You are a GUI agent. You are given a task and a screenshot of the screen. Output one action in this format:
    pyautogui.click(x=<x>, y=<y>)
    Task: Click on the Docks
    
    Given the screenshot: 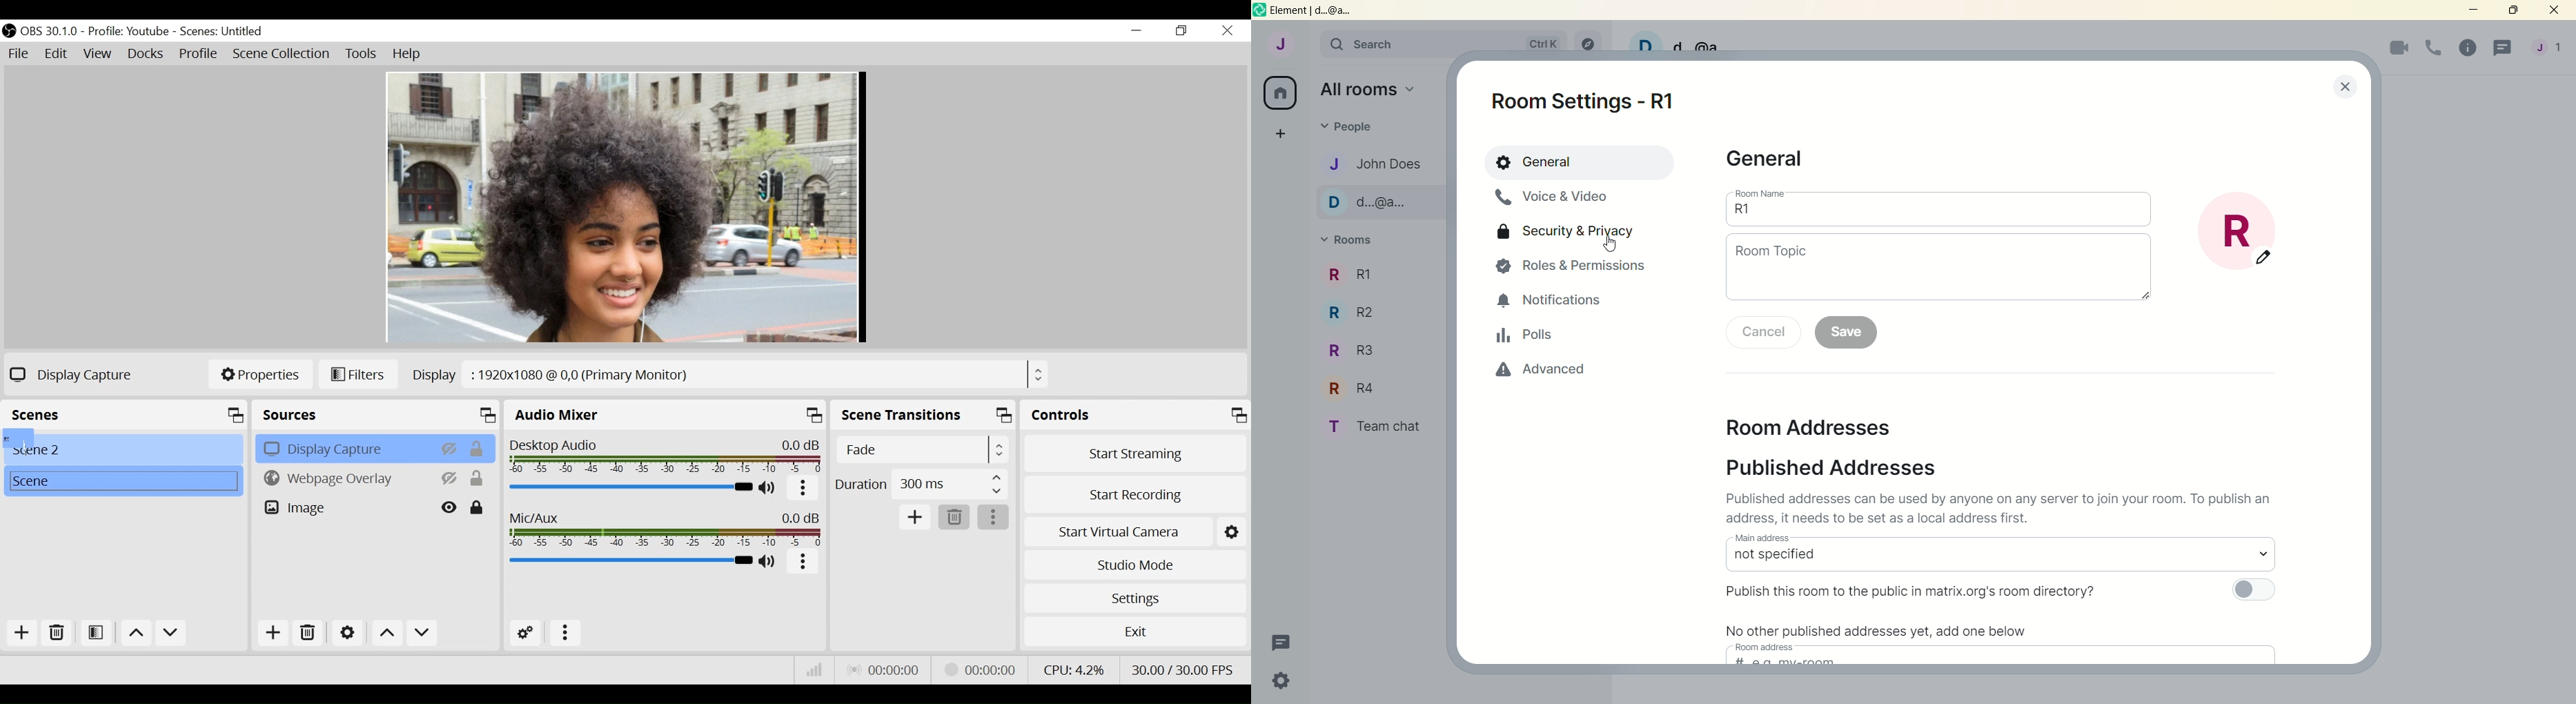 What is the action you would take?
    pyautogui.click(x=147, y=54)
    